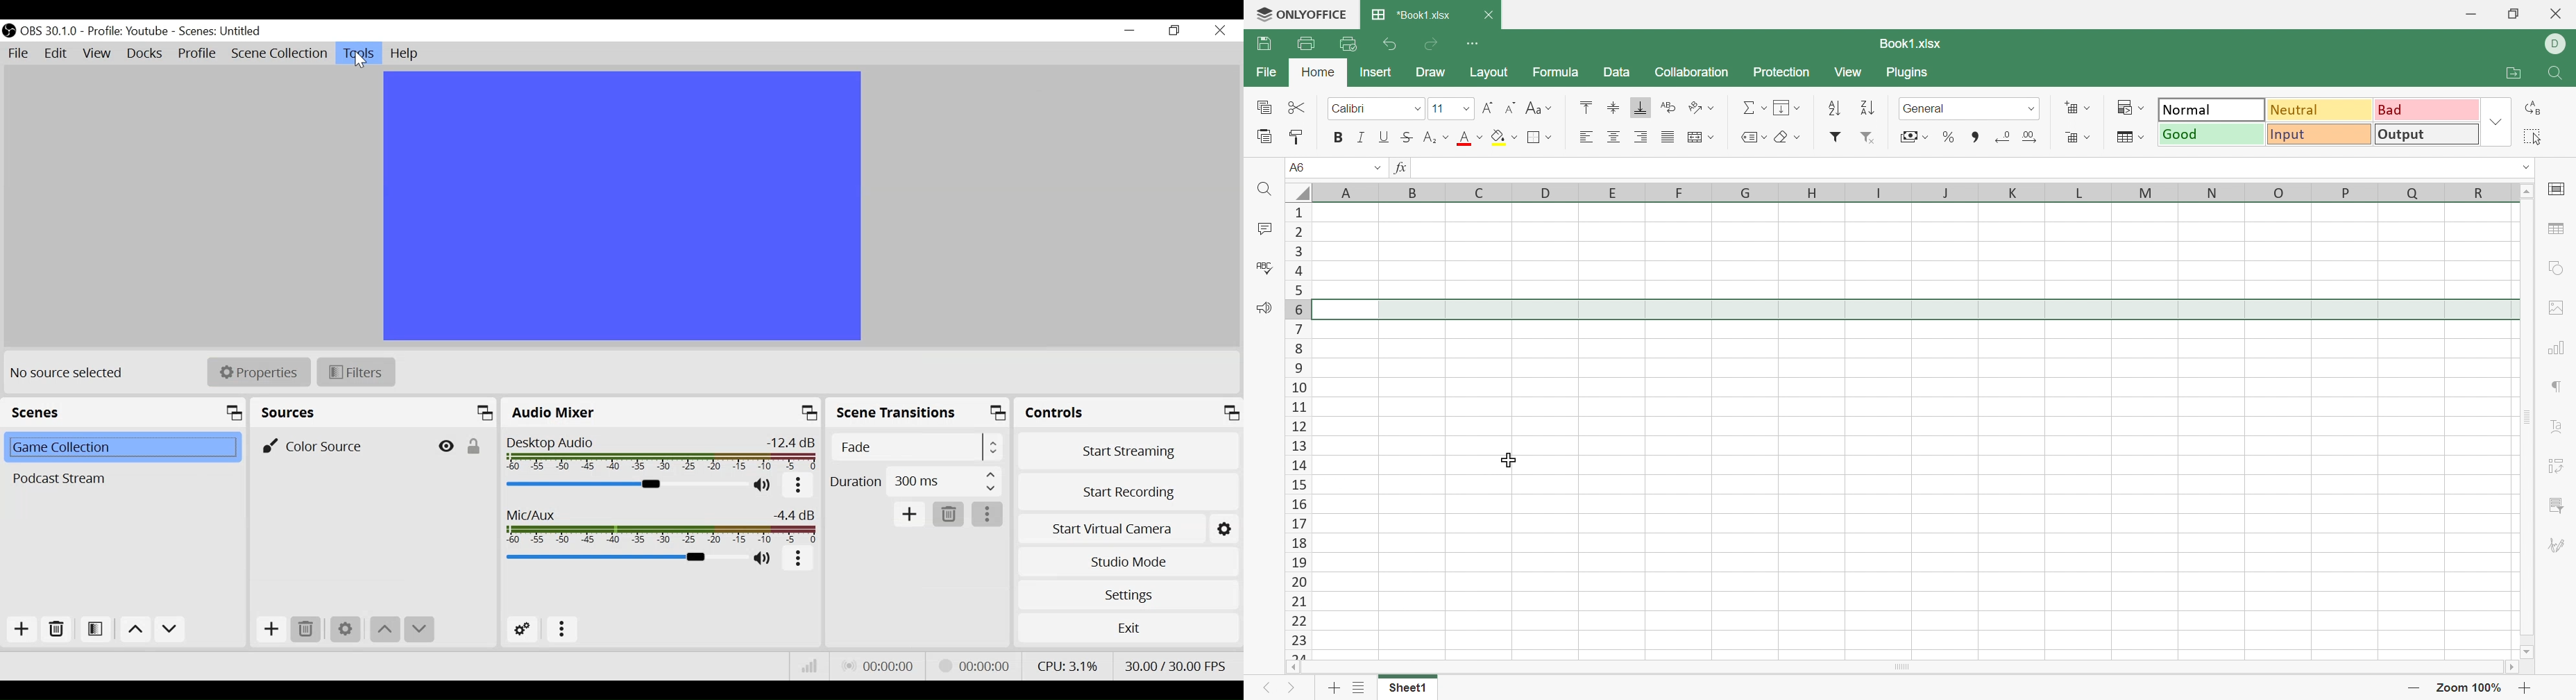 The height and width of the screenshot is (700, 2576). I want to click on Layout, so click(1489, 70).